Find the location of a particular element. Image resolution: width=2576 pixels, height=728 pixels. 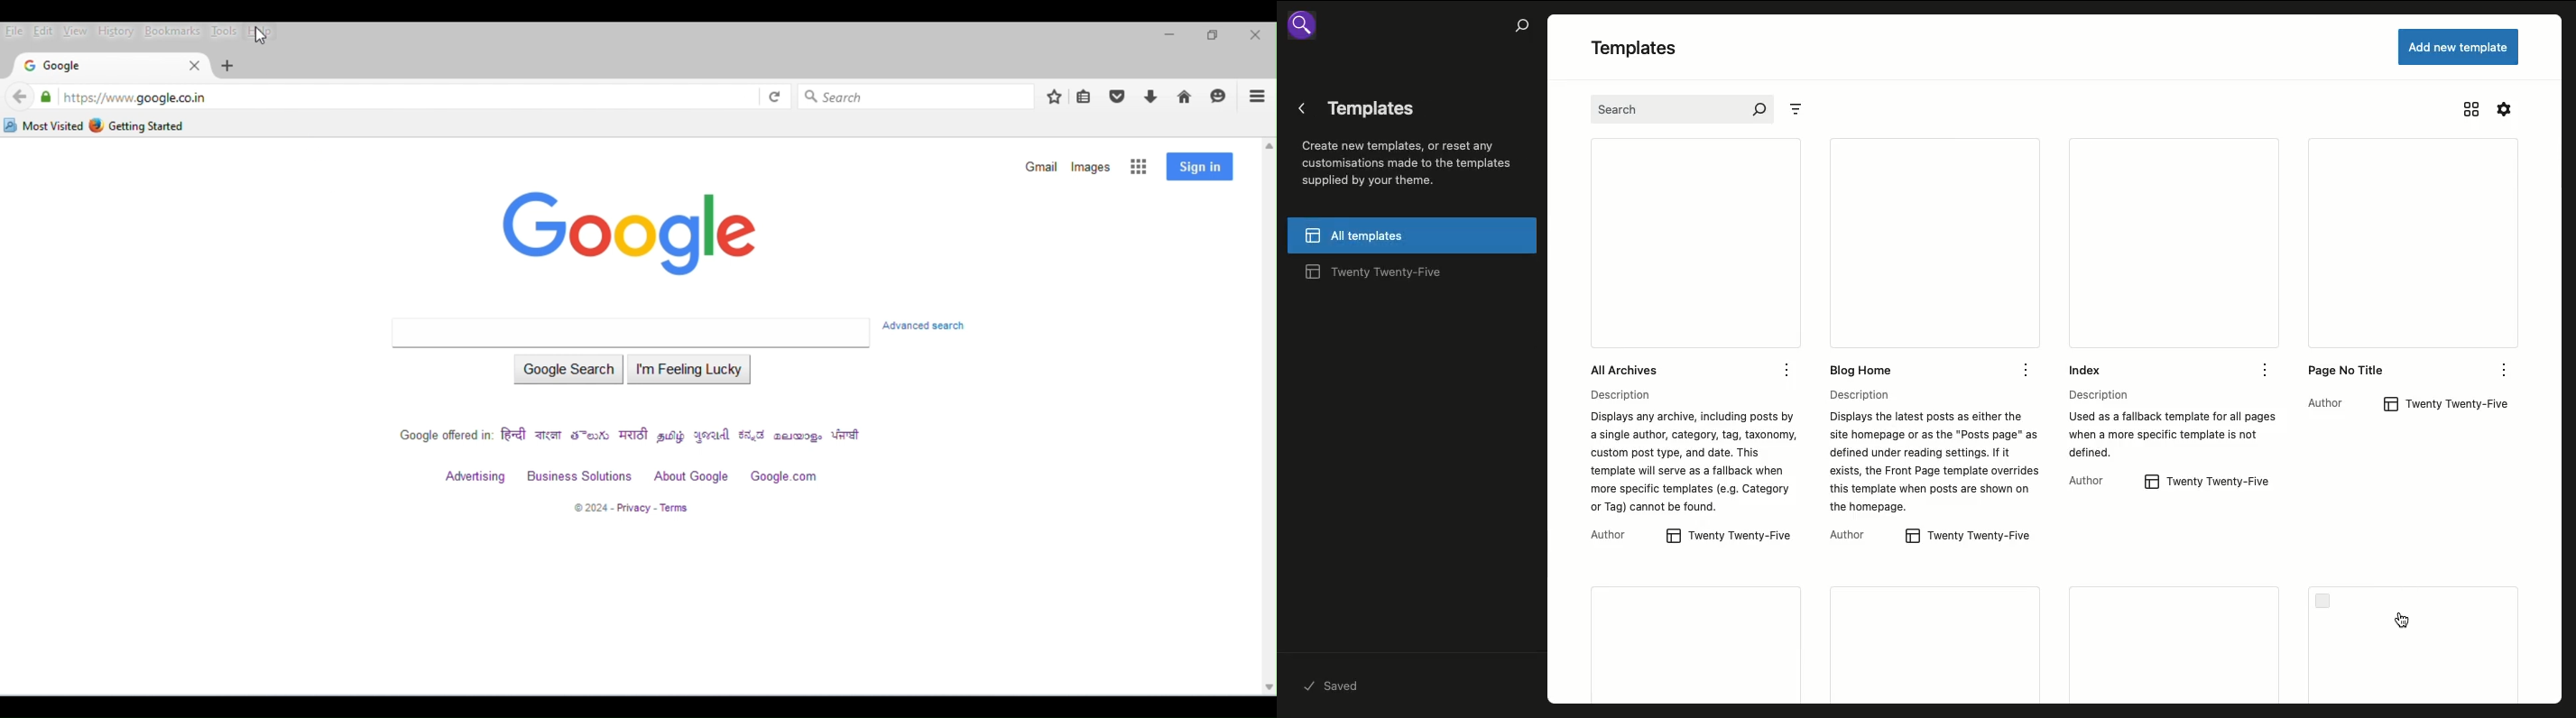

verified by: google trust services is located at coordinates (46, 96).